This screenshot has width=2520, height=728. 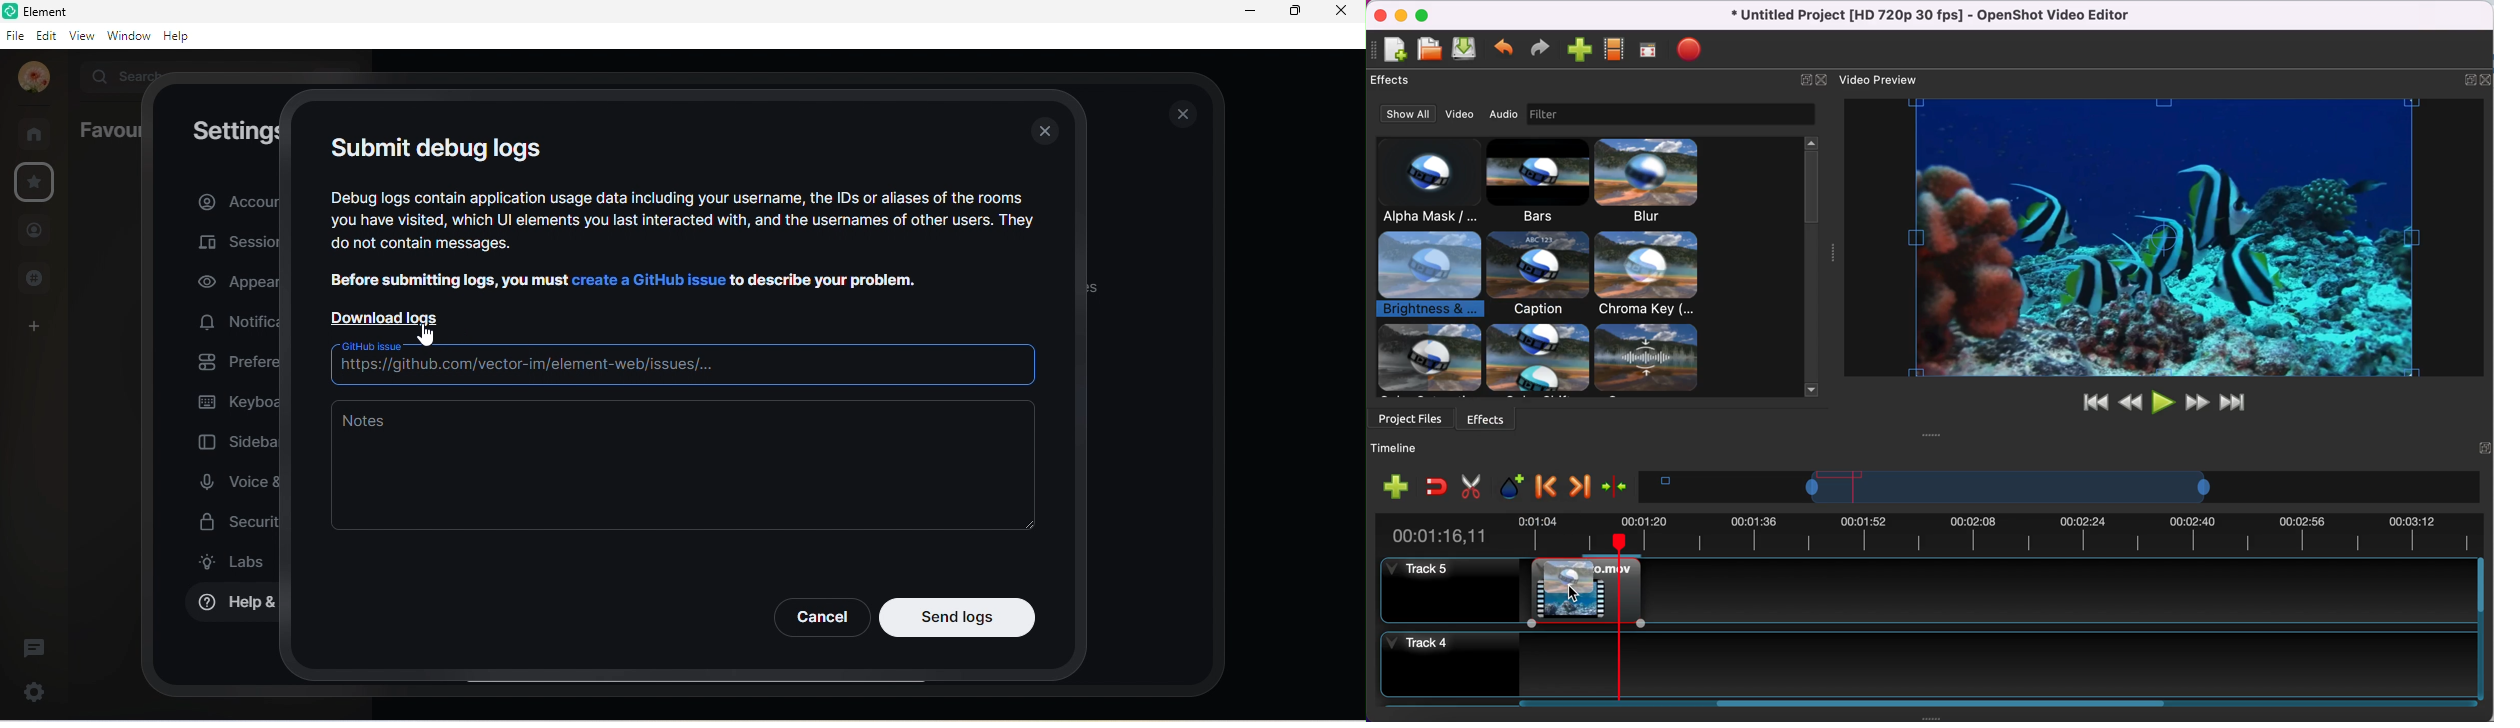 What do you see at coordinates (1882, 79) in the screenshot?
I see `video preview` at bounding box center [1882, 79].